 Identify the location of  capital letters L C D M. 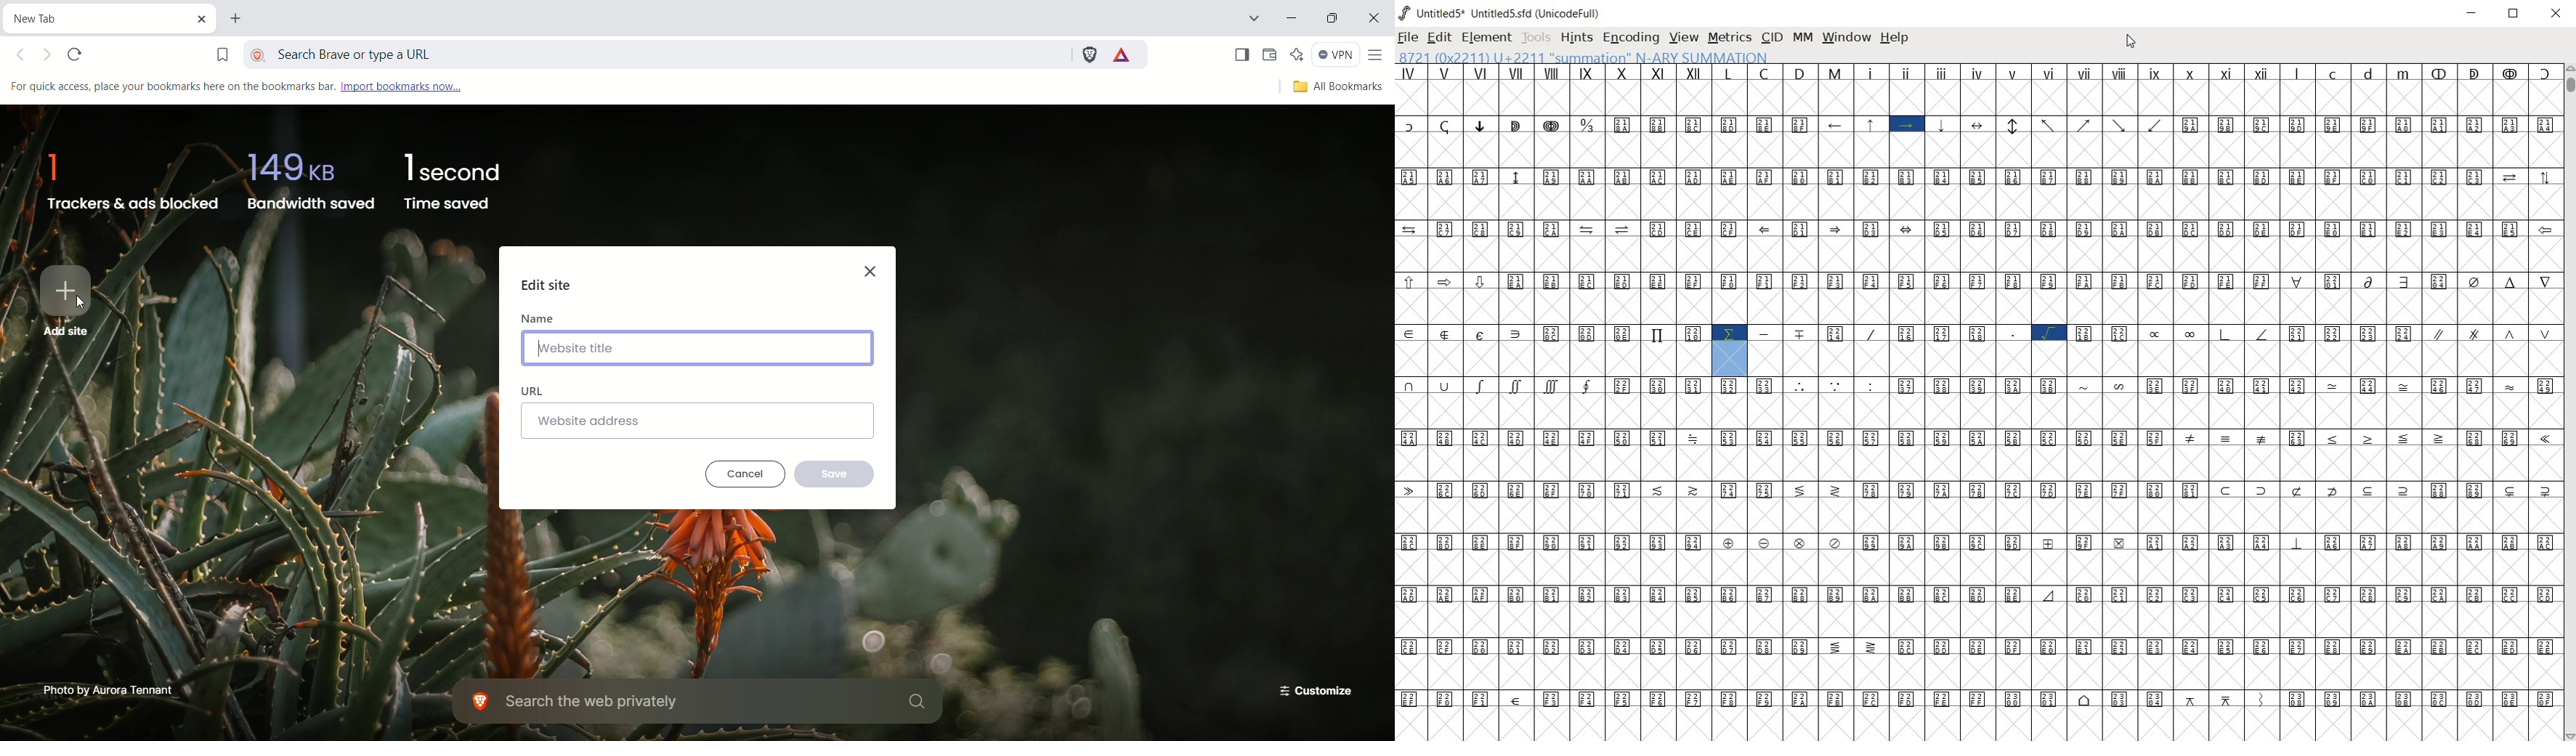
(1787, 72).